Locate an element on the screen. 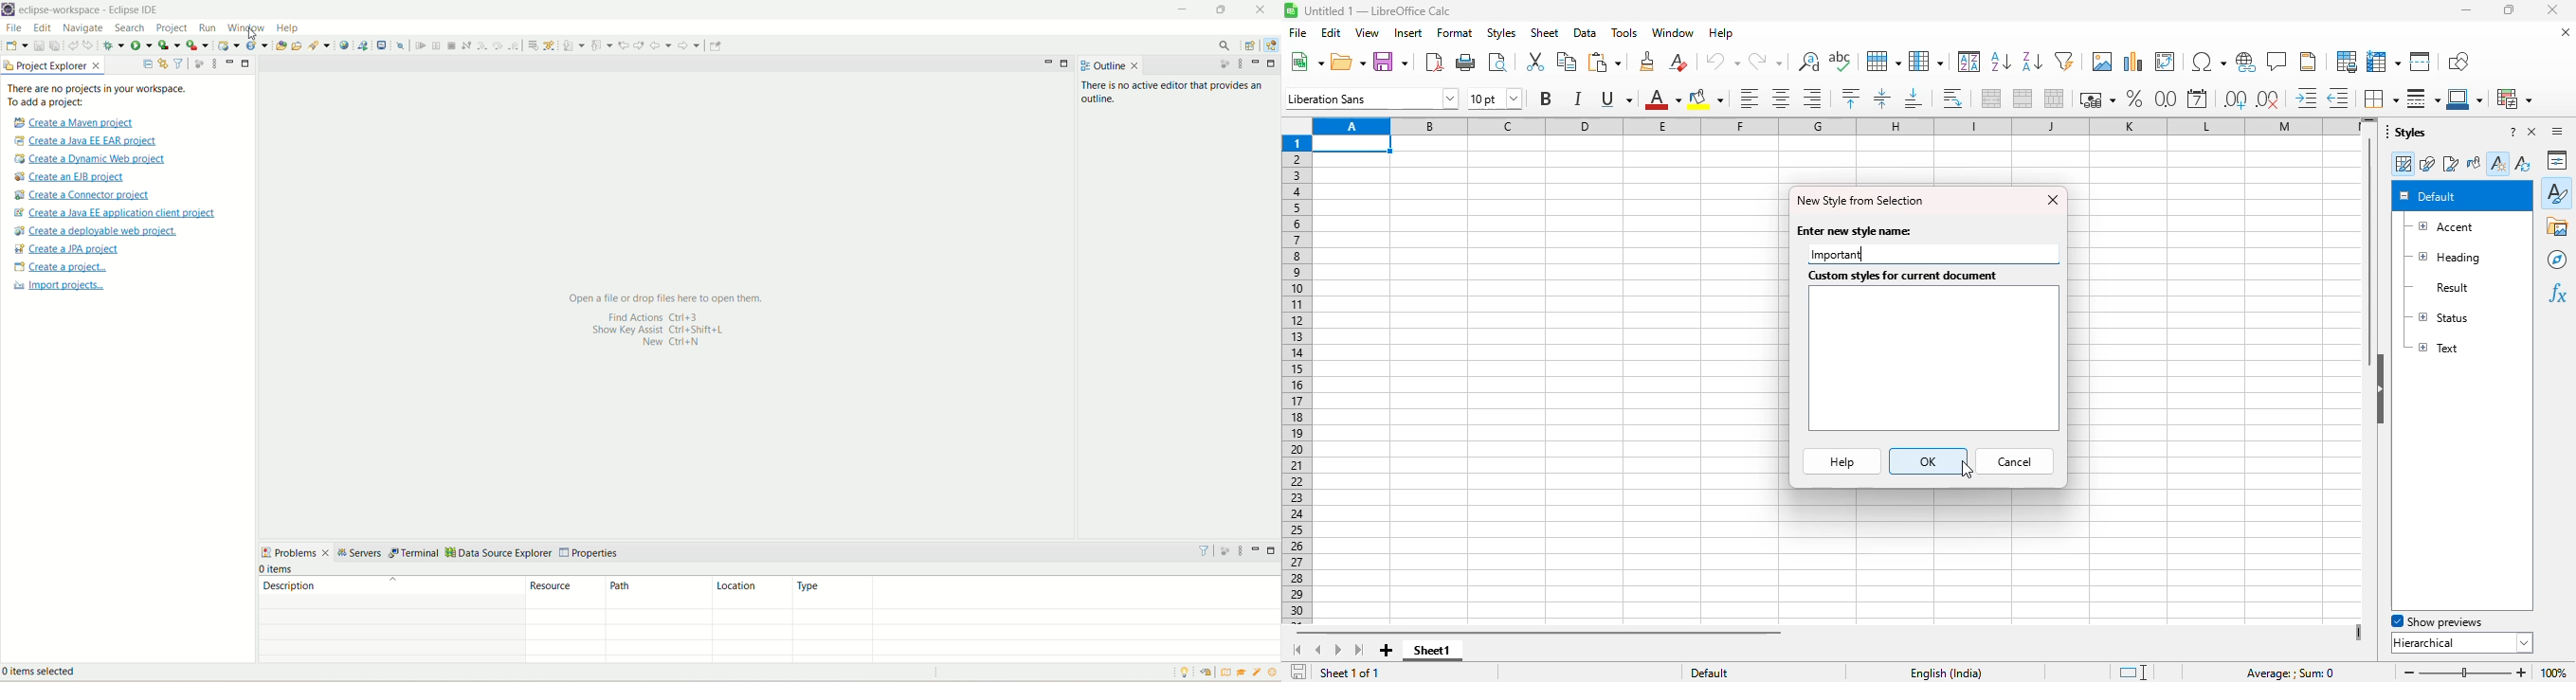 The image size is (2576, 700). align bottom is located at coordinates (1912, 99).